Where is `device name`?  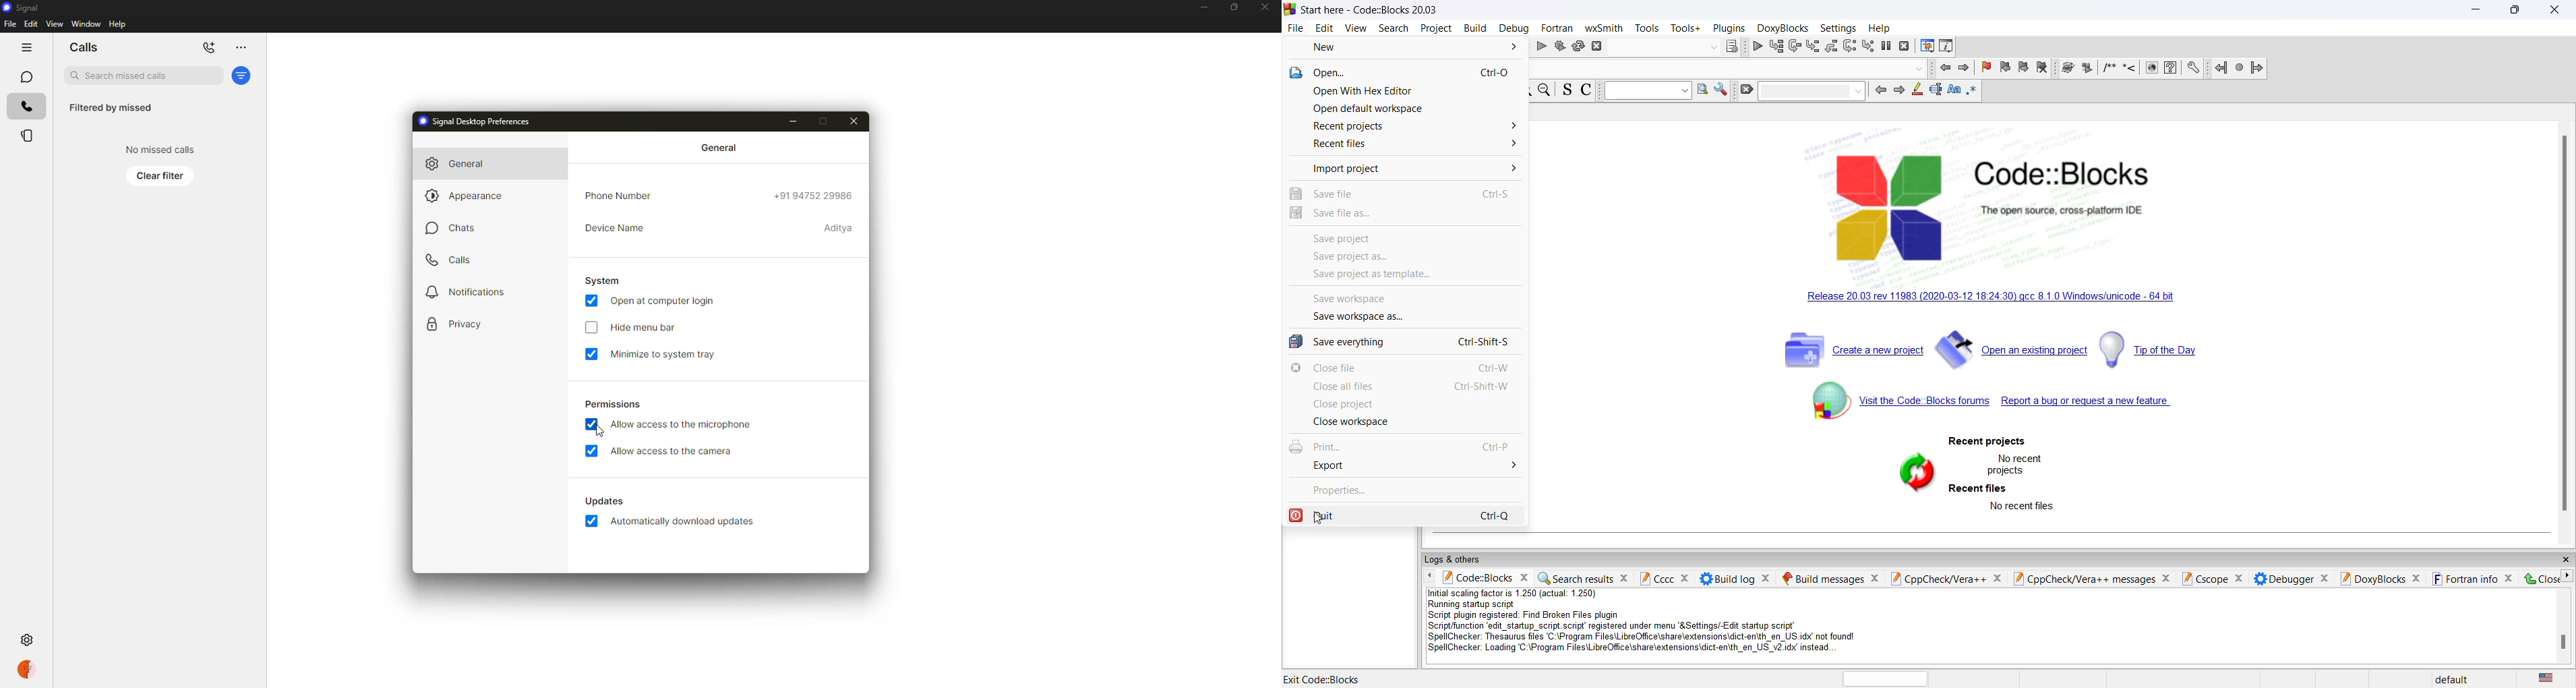
device name is located at coordinates (615, 229).